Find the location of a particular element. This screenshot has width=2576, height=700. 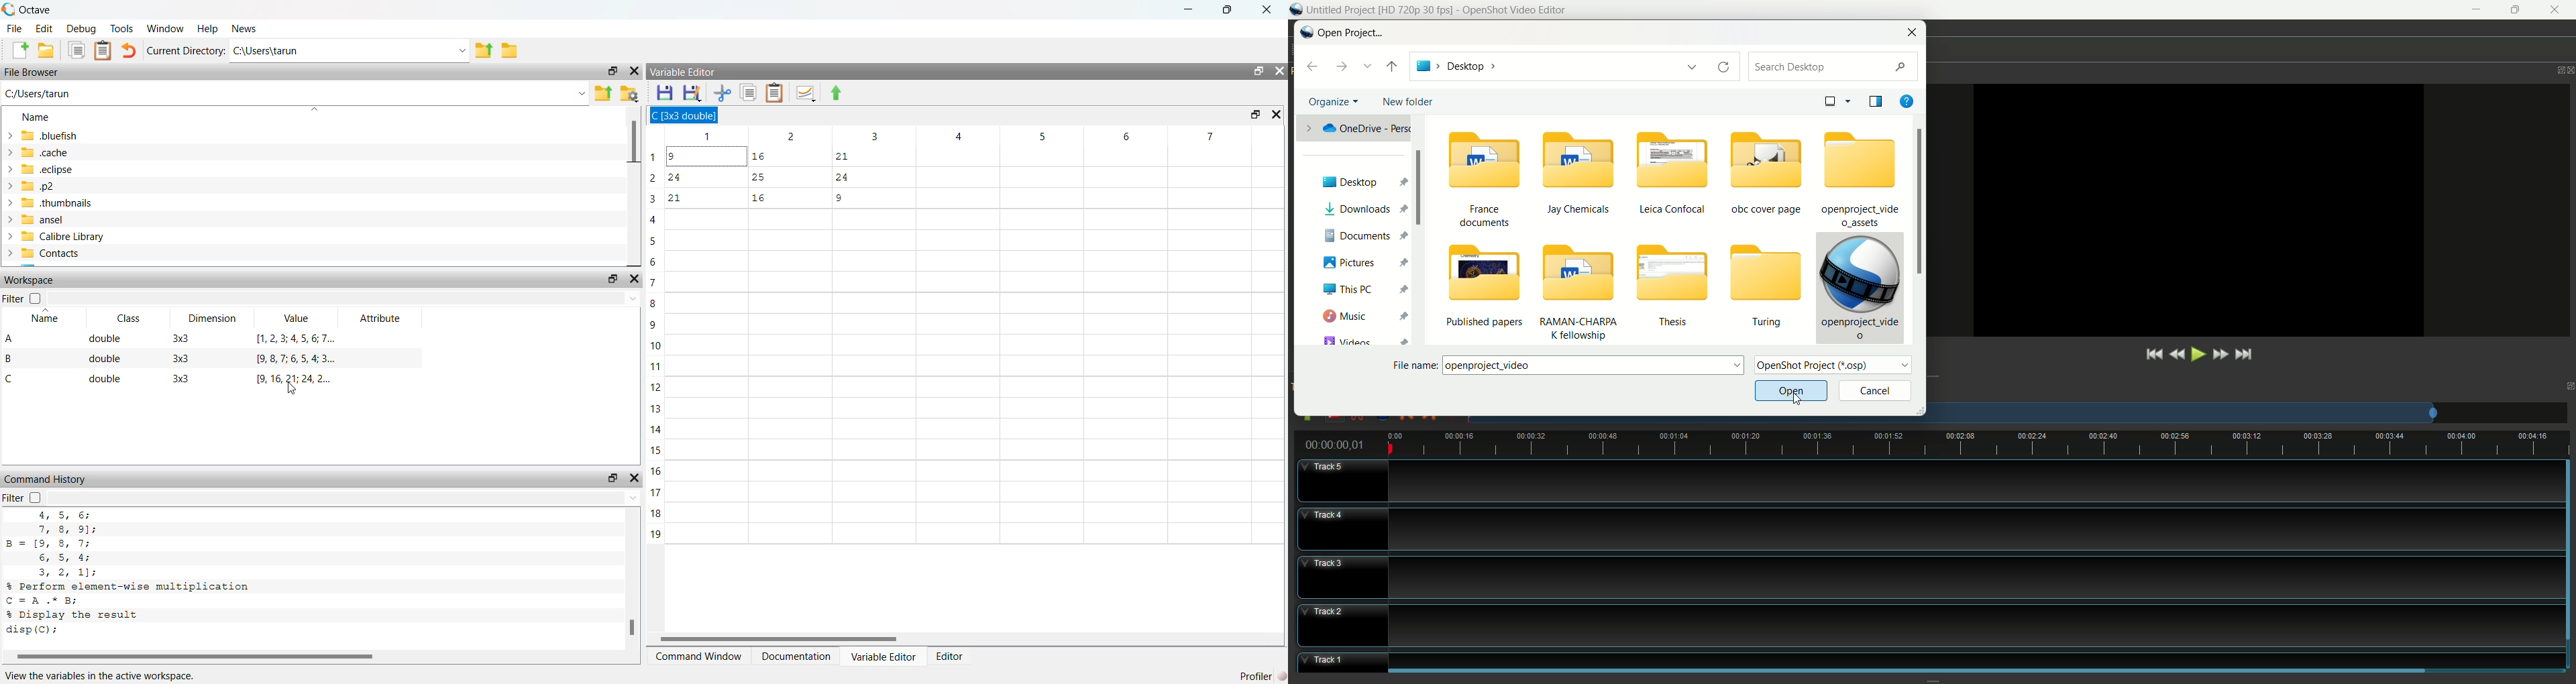

logo is located at coordinates (1307, 31).